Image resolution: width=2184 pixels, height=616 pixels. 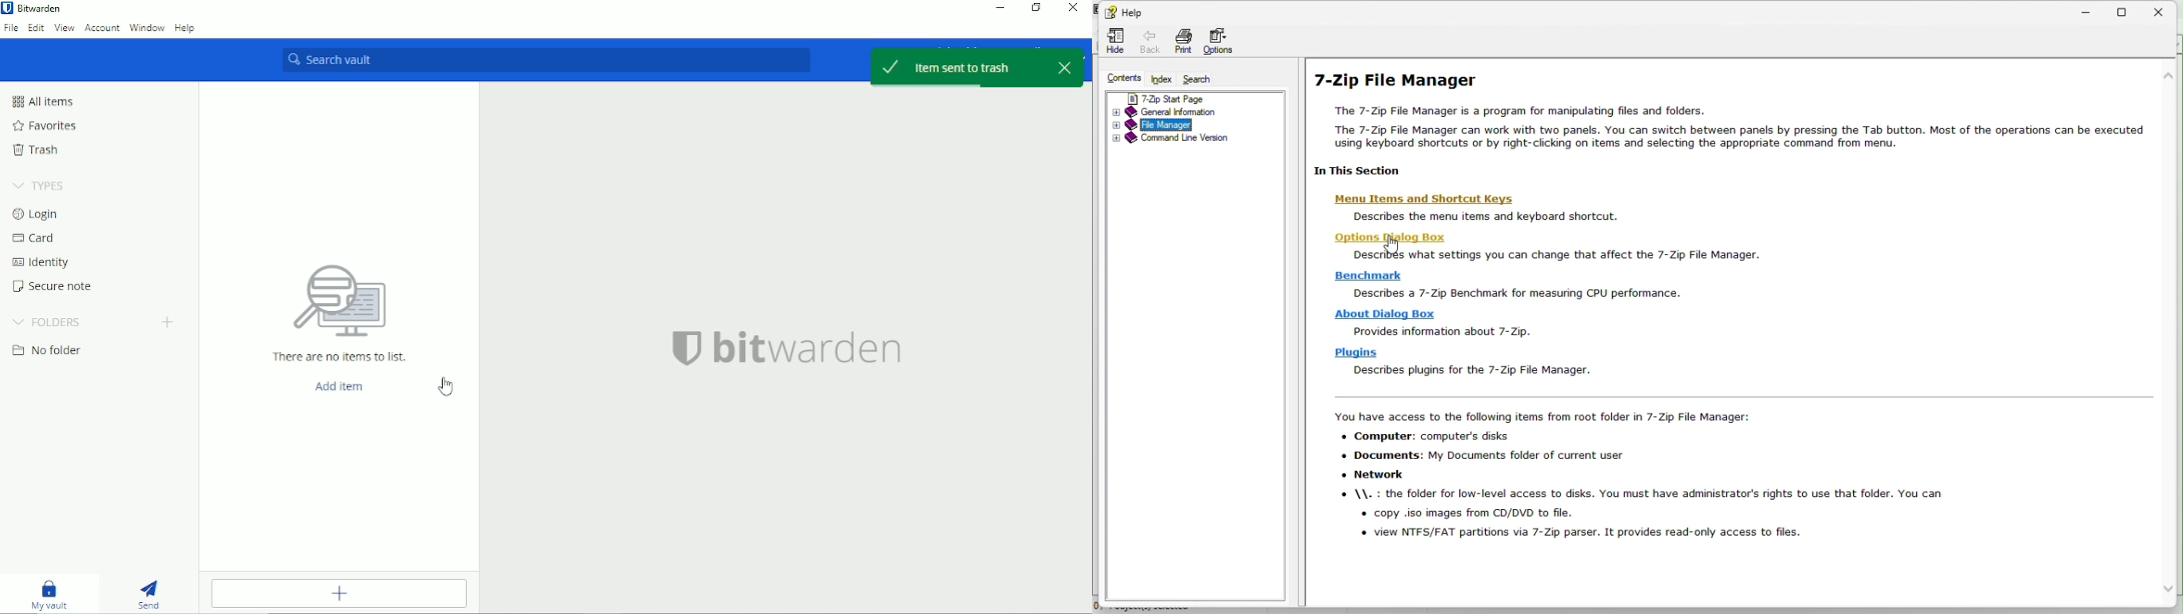 I want to click on Edit, so click(x=34, y=30).